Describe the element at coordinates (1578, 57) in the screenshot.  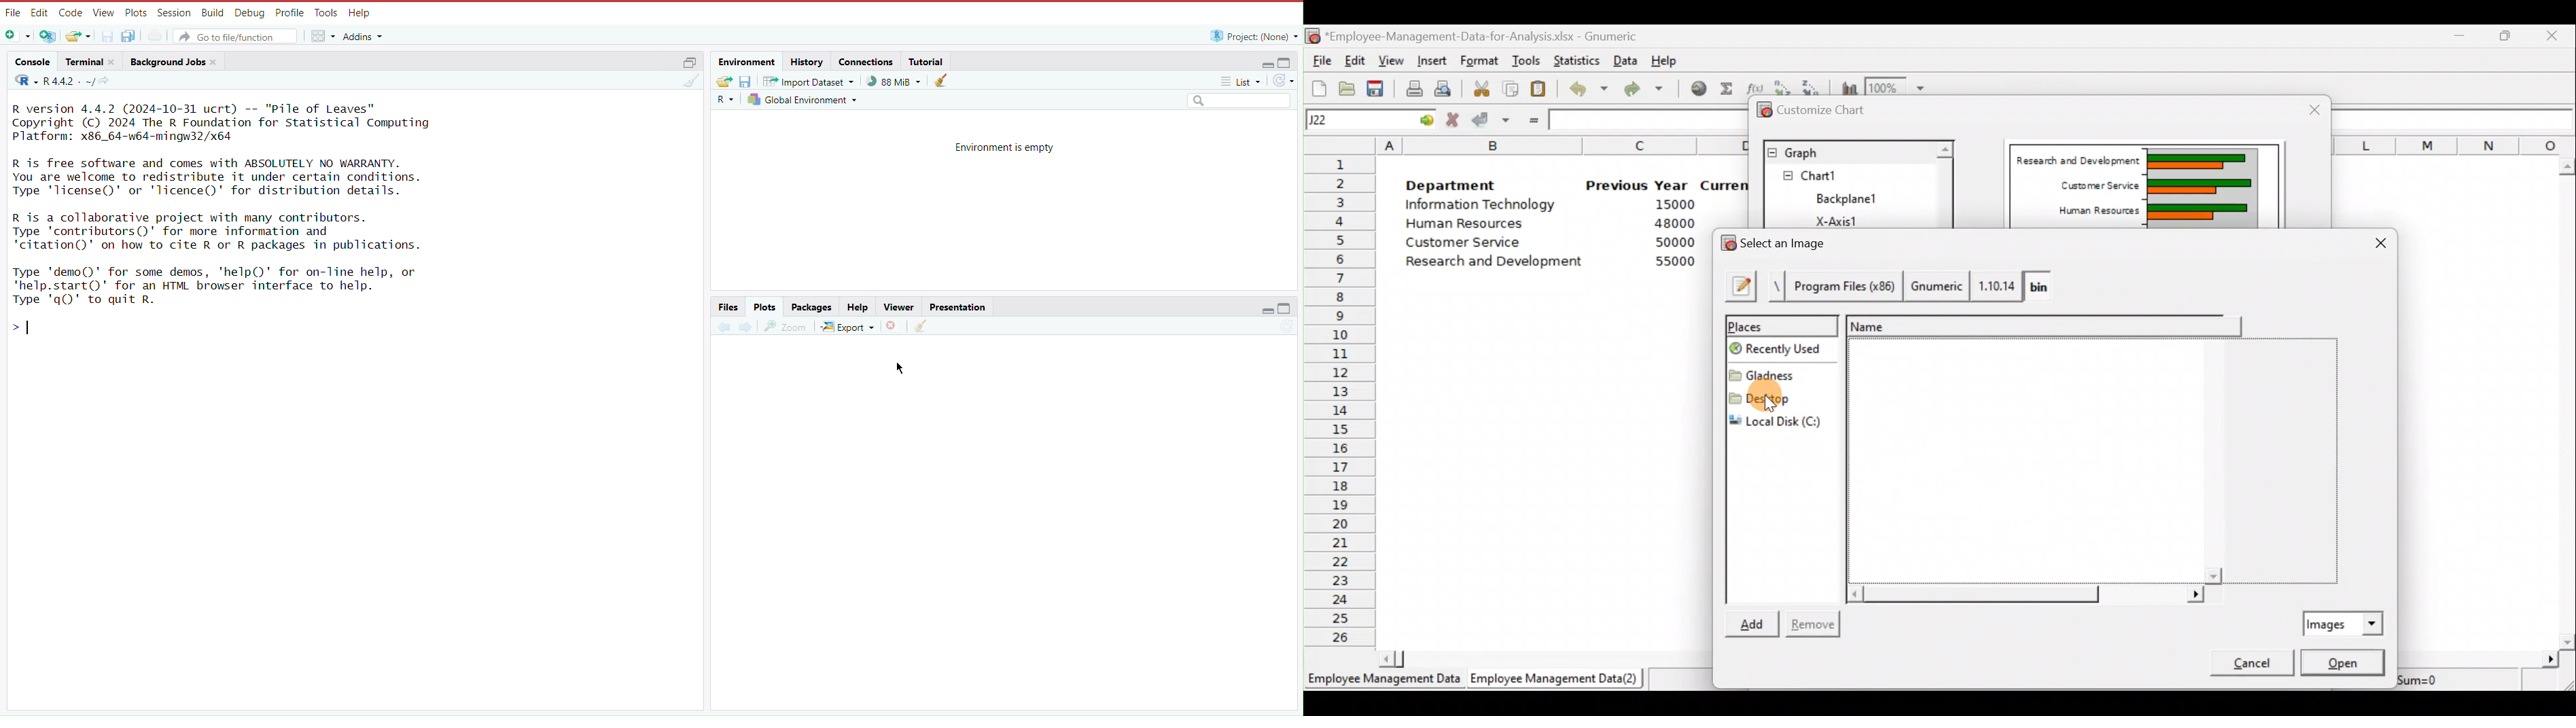
I see `Statistics` at that location.